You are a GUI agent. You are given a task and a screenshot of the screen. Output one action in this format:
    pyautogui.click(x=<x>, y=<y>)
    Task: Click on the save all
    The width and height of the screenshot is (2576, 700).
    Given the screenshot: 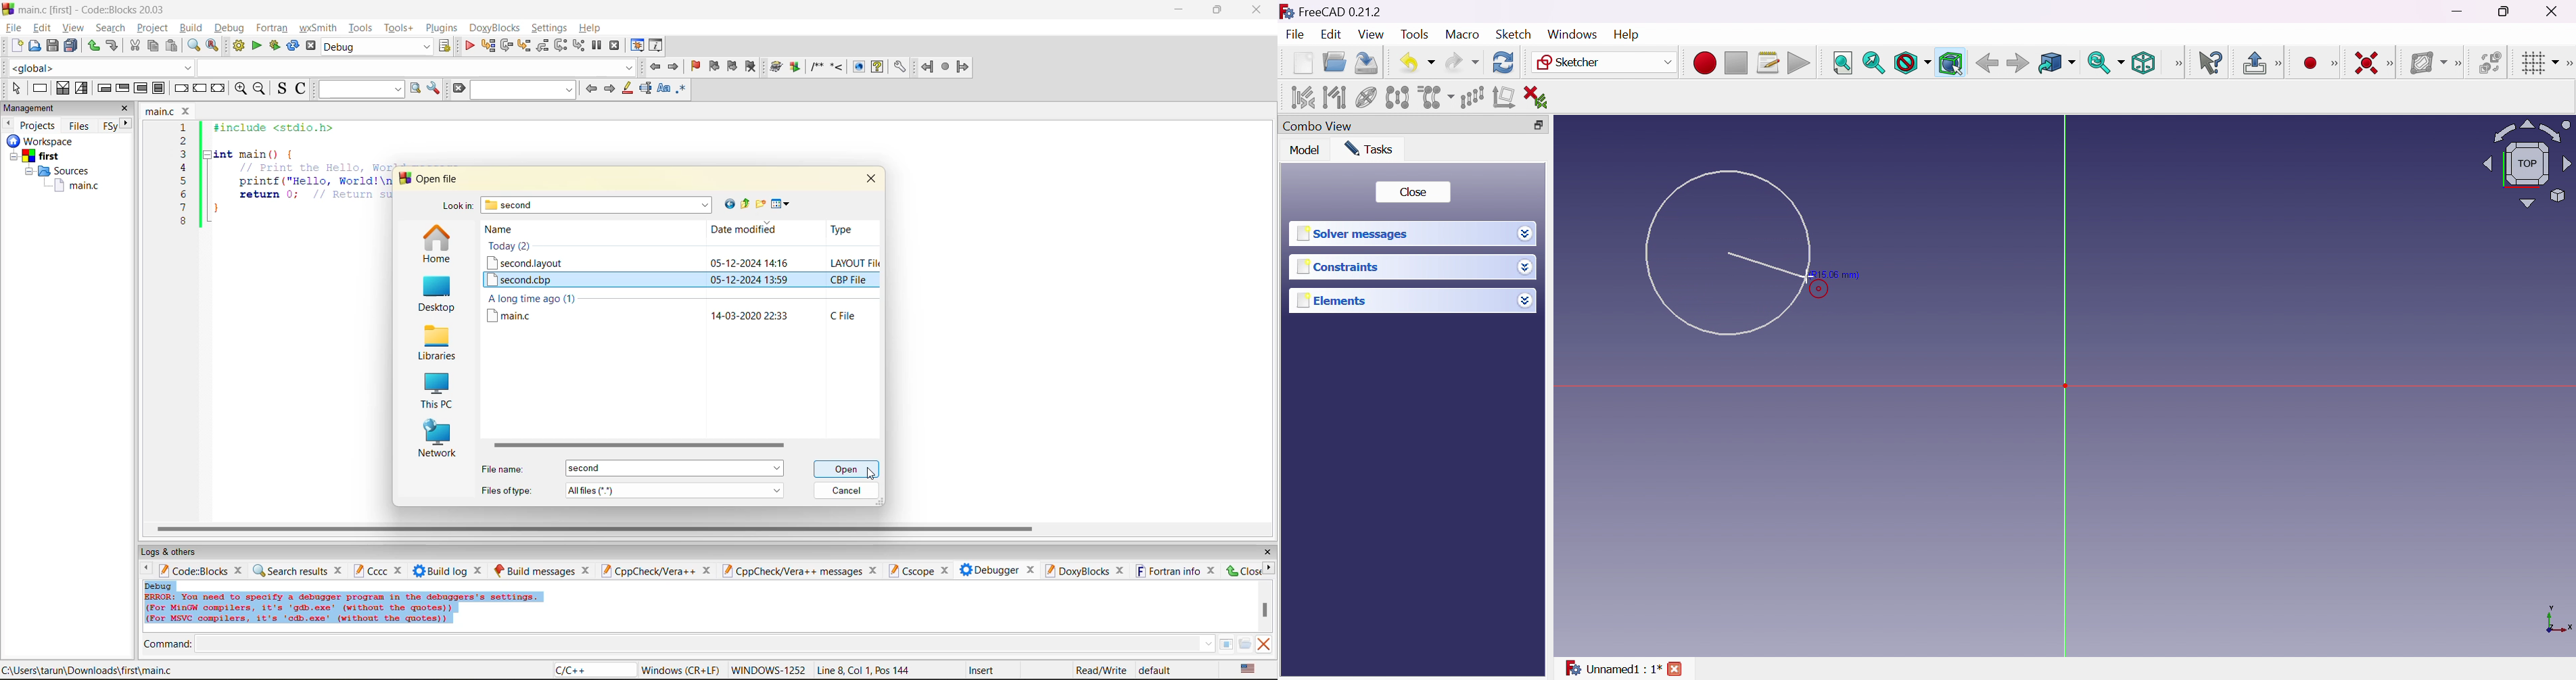 What is the action you would take?
    pyautogui.click(x=71, y=46)
    